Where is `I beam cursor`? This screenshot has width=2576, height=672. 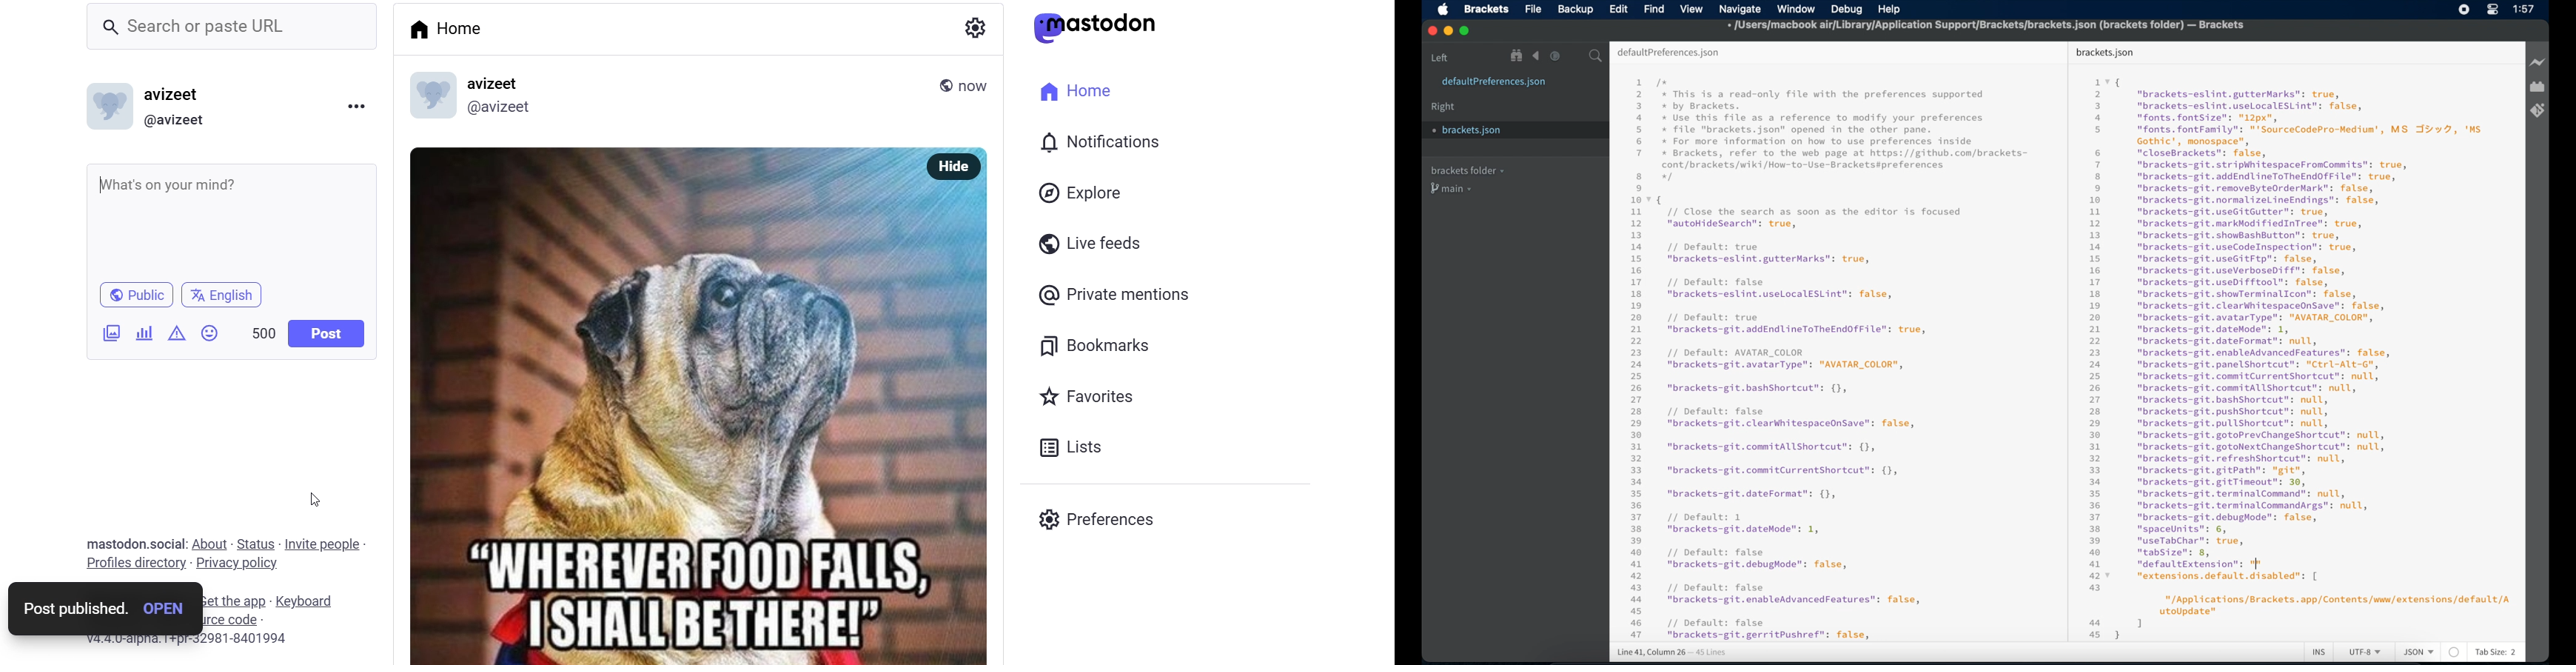
I beam cursor is located at coordinates (2259, 562).